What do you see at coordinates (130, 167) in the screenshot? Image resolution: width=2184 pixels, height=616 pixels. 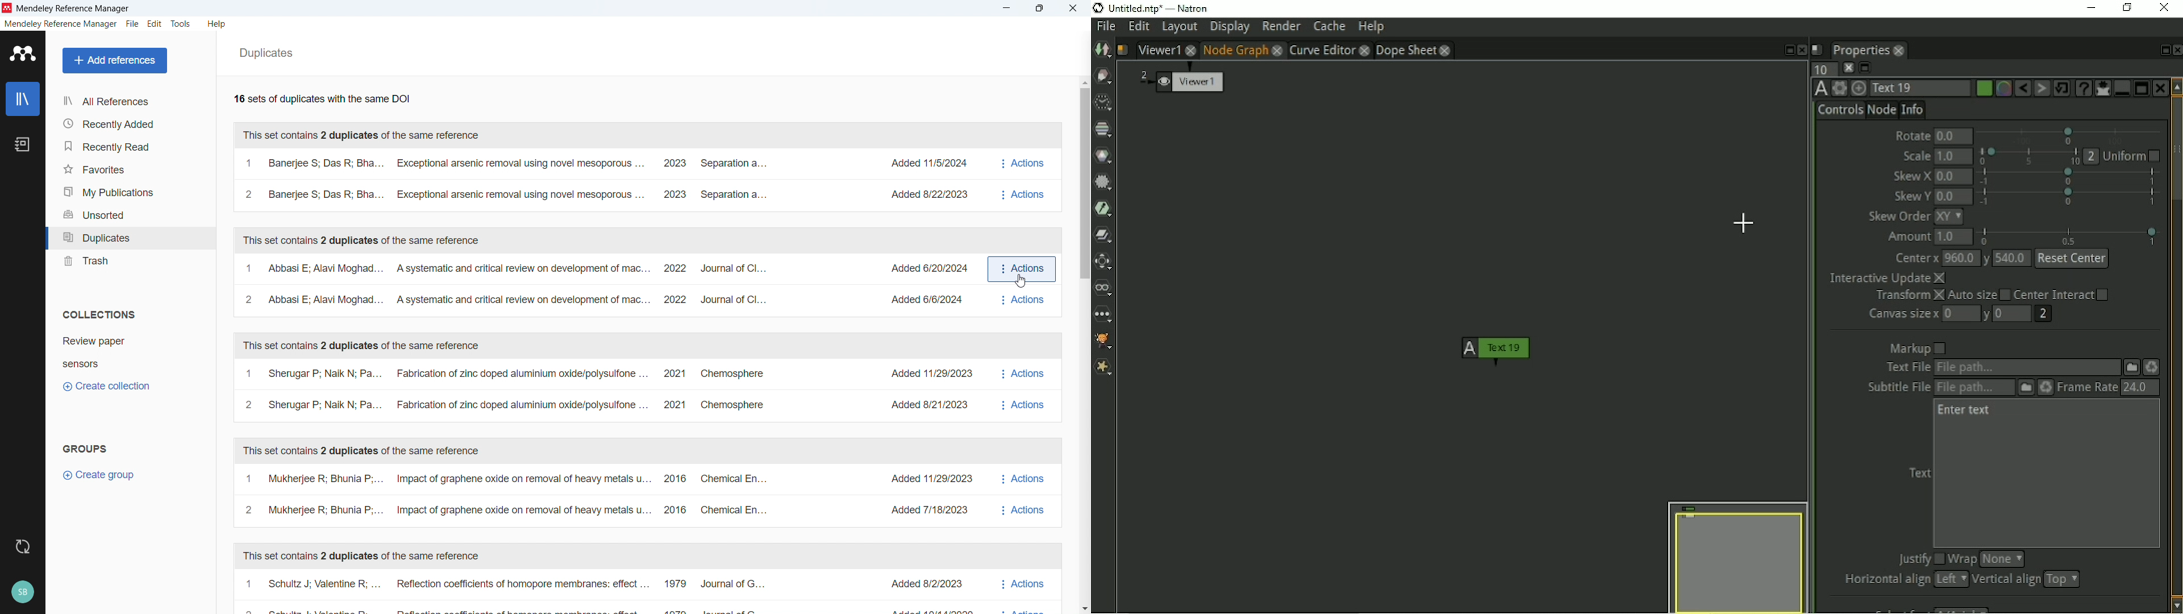 I see `Favourites ` at bounding box center [130, 167].